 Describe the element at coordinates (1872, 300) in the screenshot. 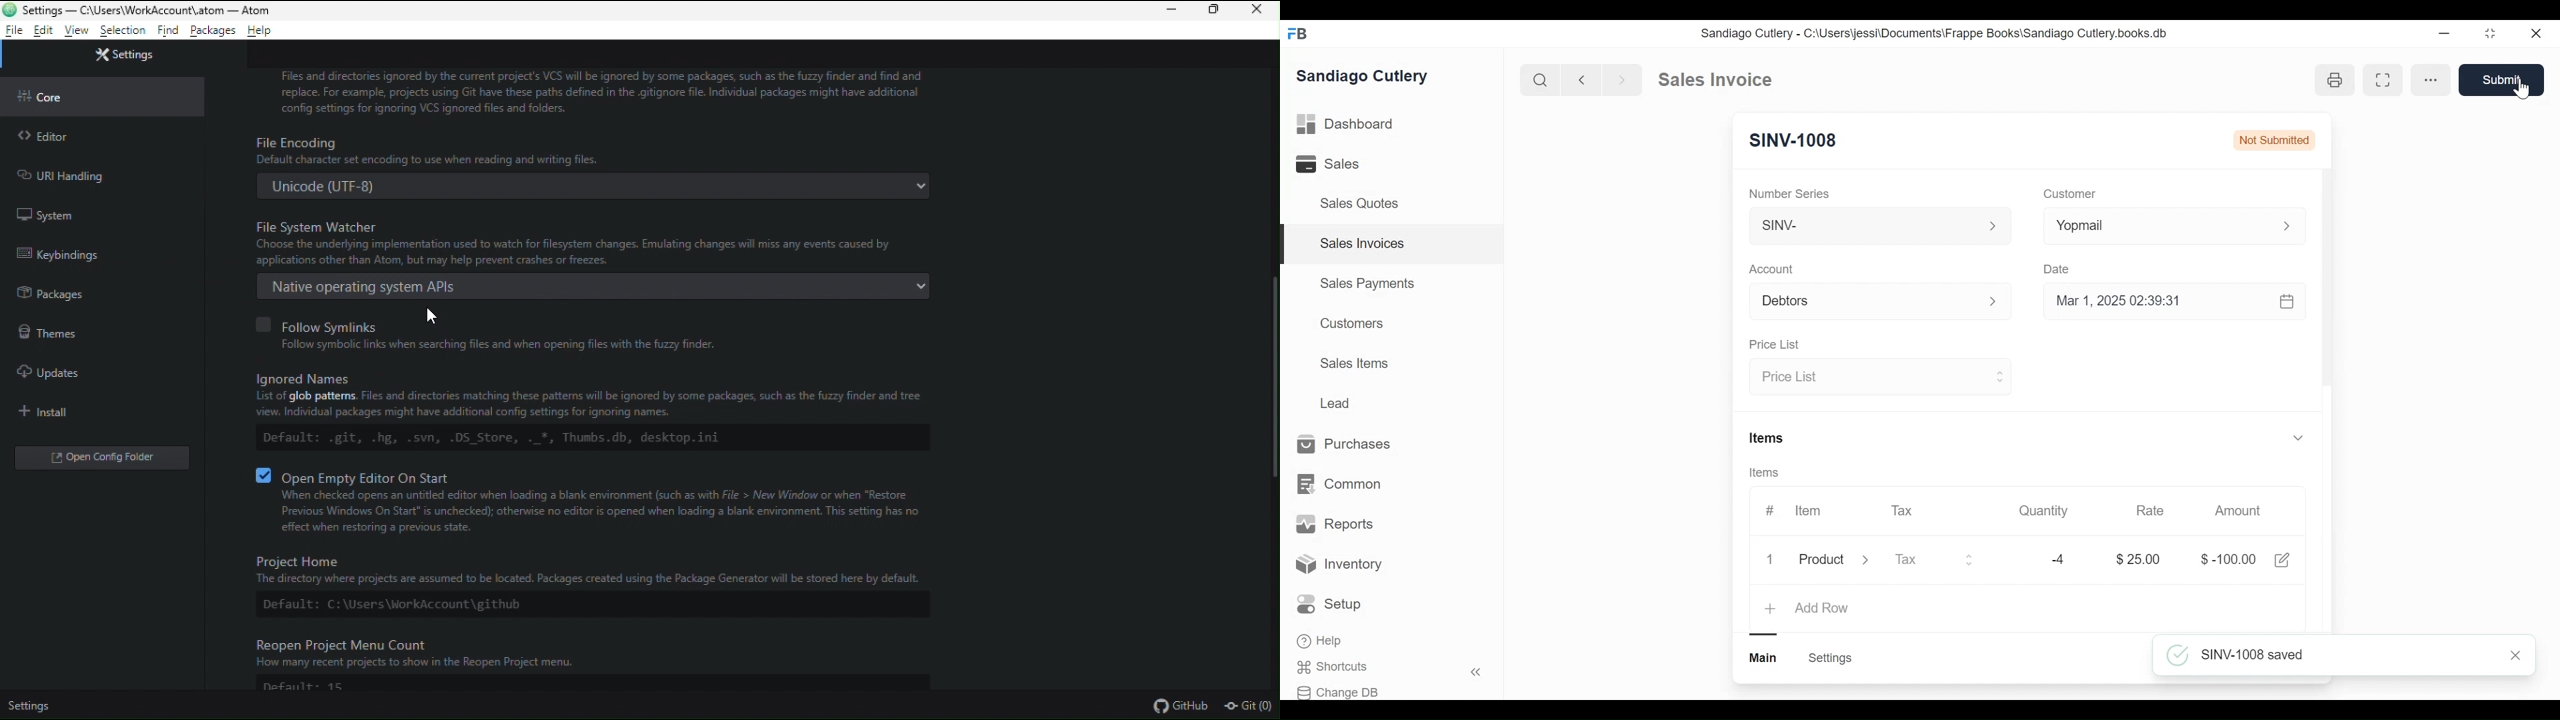

I see `Debtors` at that location.